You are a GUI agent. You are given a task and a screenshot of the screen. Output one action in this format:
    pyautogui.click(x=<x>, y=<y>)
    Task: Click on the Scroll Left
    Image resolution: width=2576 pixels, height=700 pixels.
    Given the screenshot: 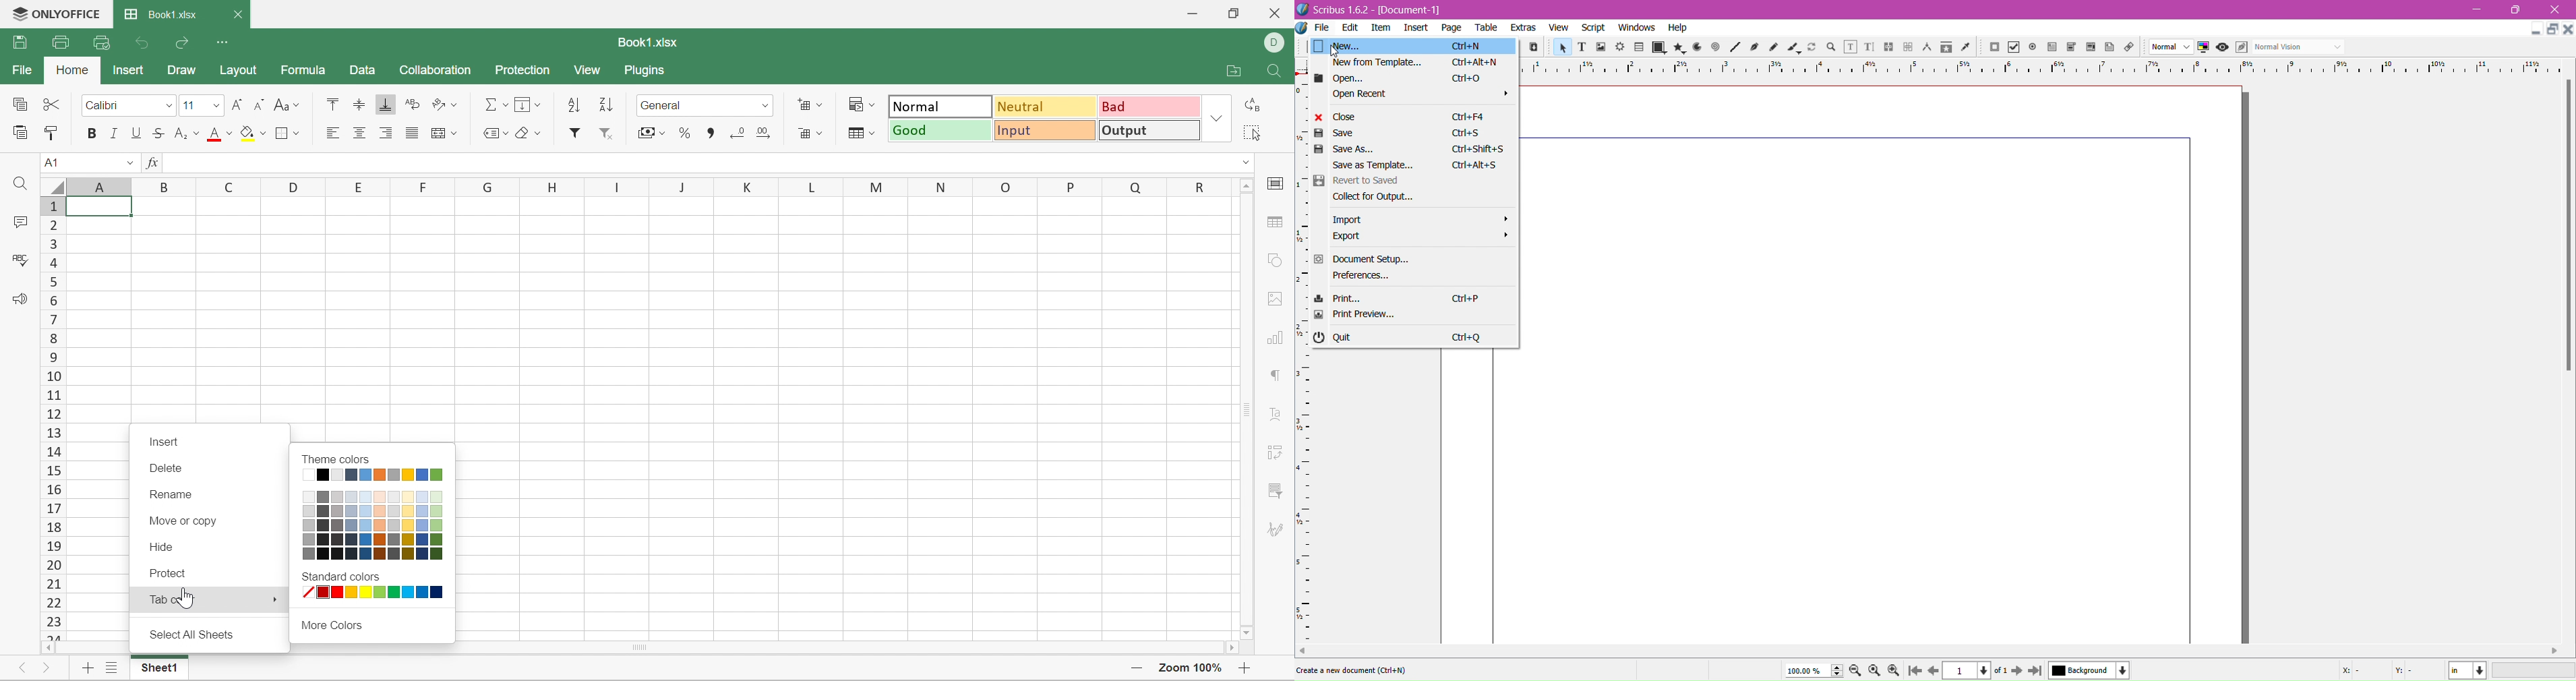 What is the action you would take?
    pyautogui.click(x=46, y=647)
    